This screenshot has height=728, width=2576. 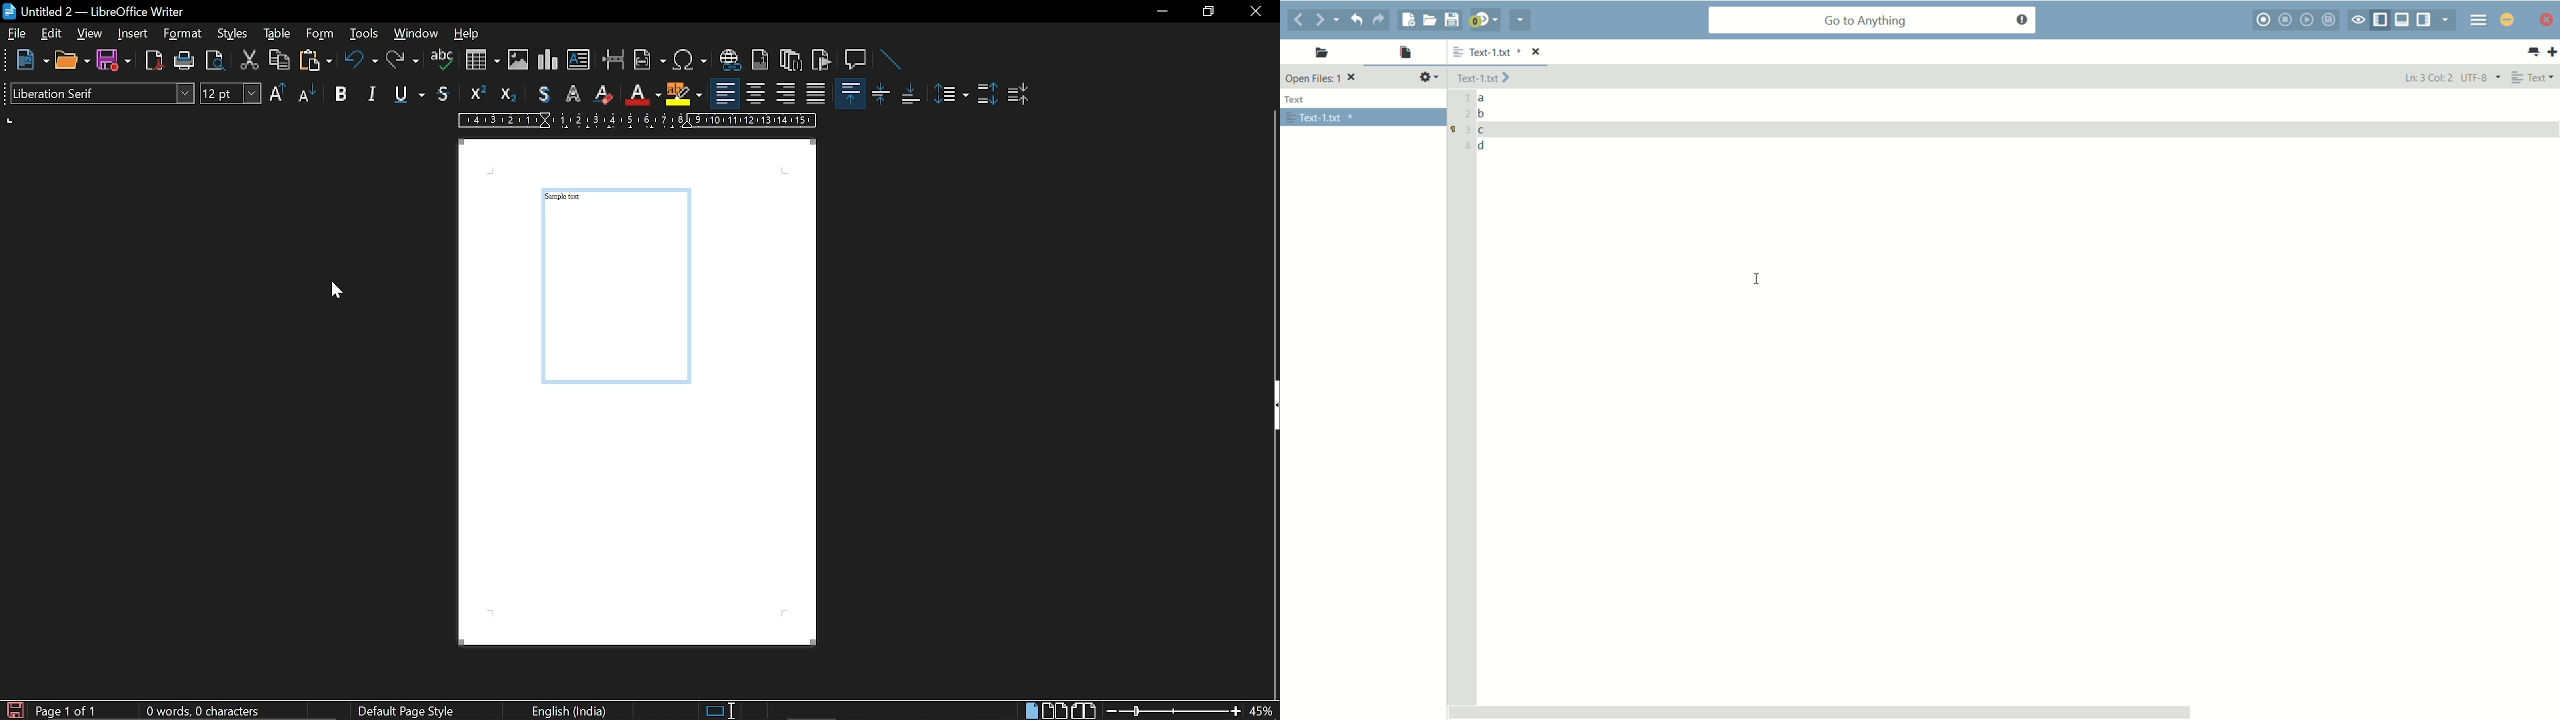 I want to click on align left, so click(x=726, y=94).